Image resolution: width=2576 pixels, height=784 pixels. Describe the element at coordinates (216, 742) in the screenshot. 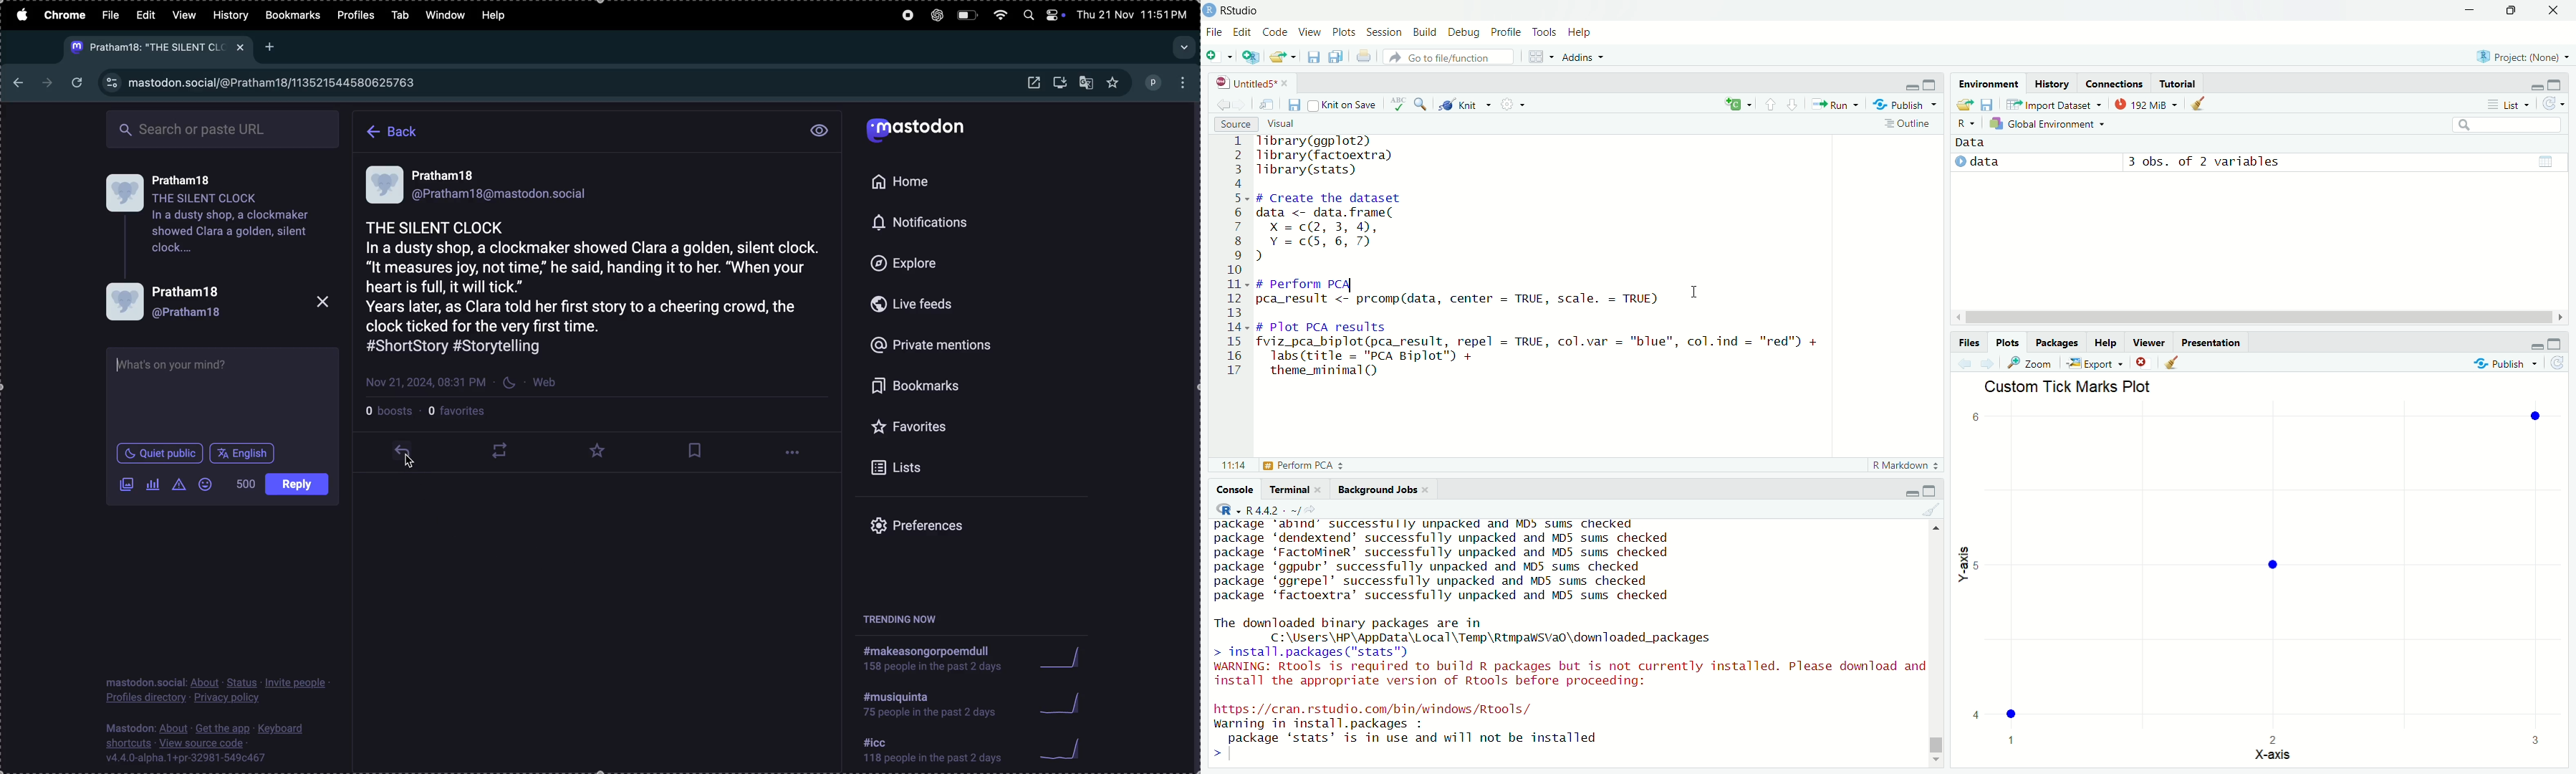

I see `source code` at that location.